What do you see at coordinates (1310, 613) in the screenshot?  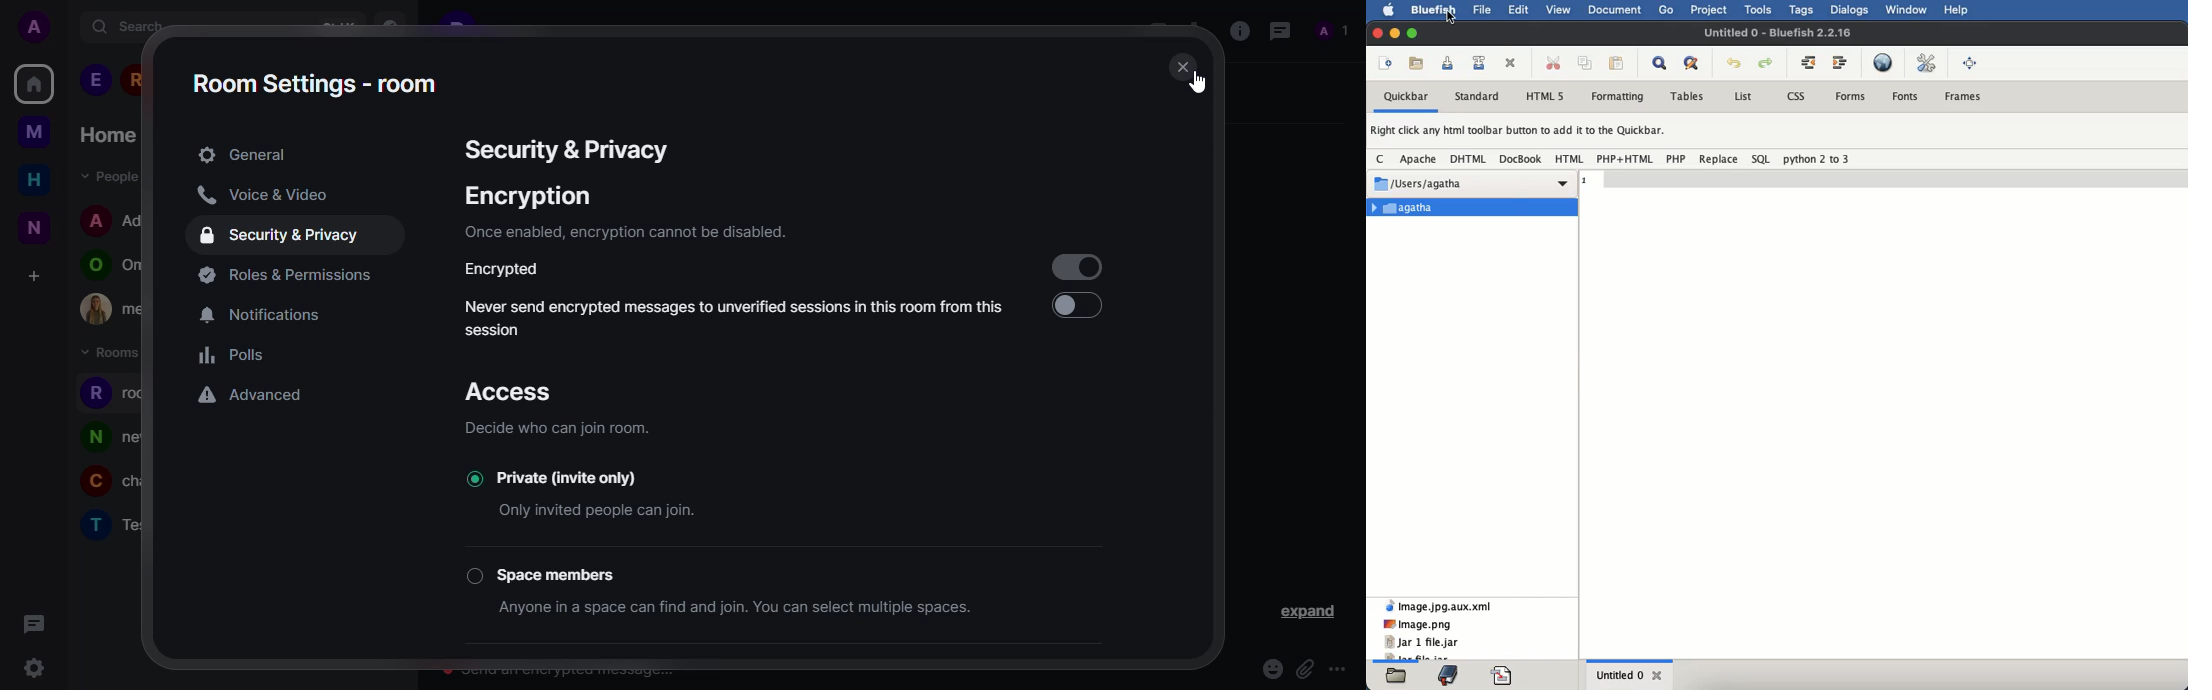 I see `expand` at bounding box center [1310, 613].